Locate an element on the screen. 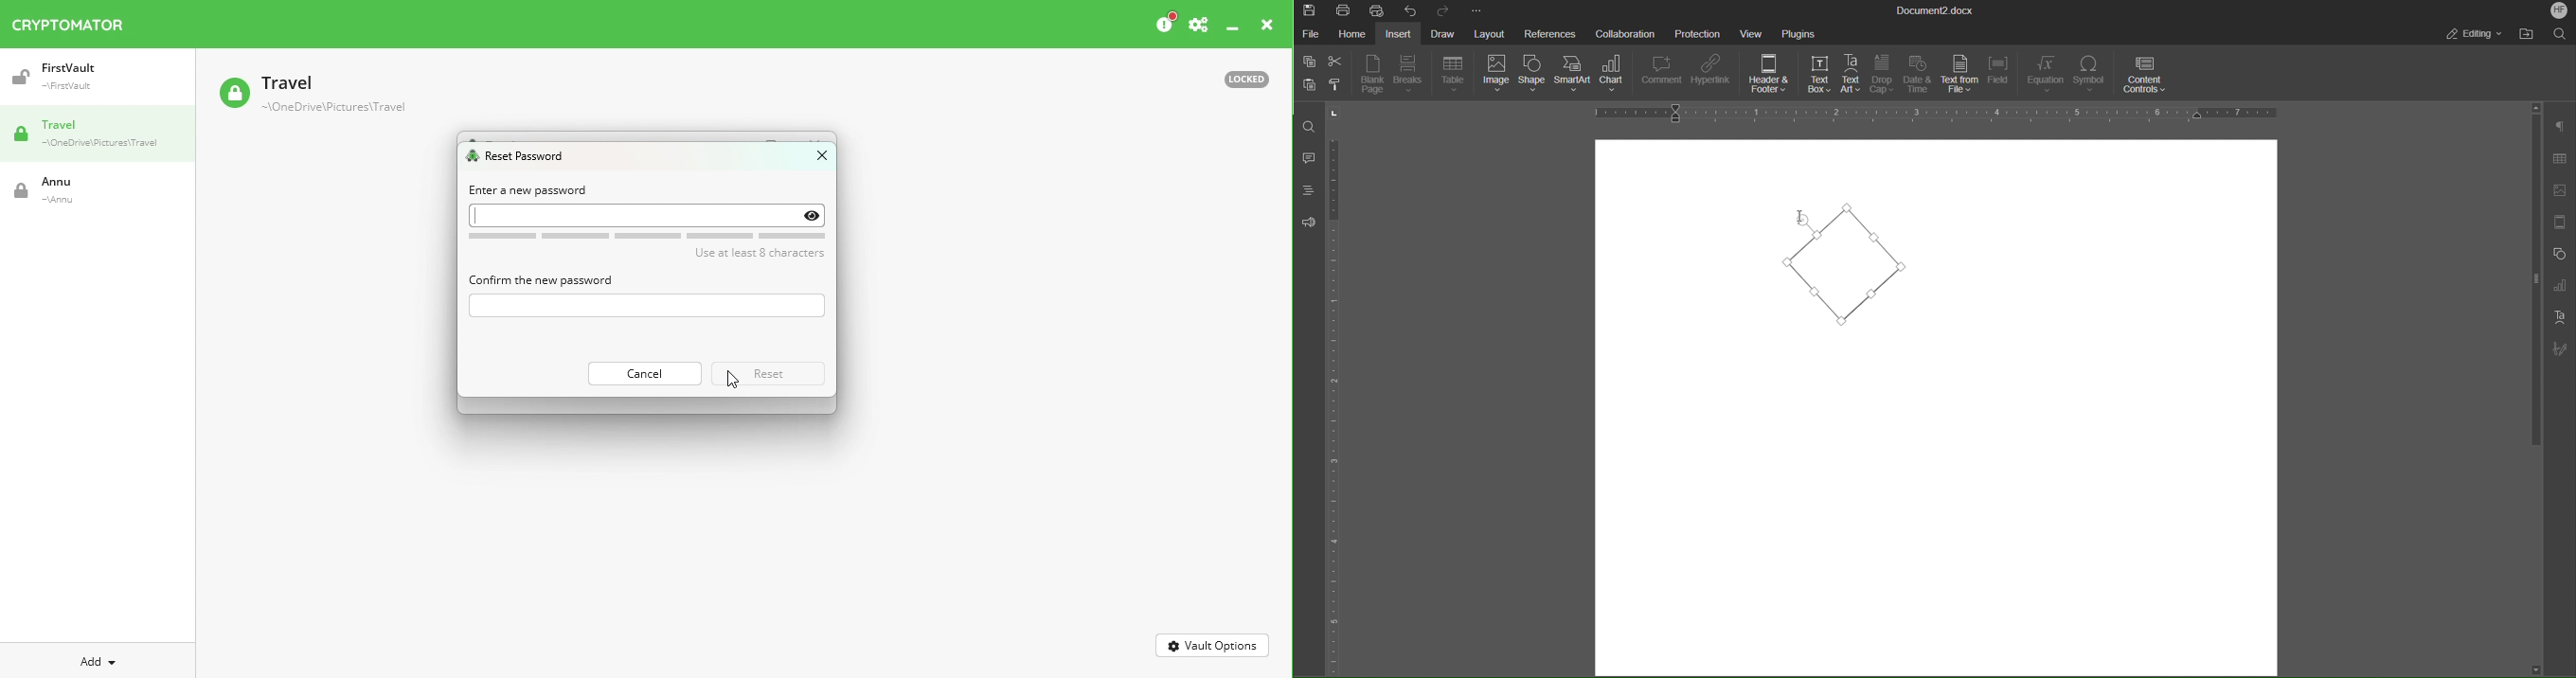  Copy is located at coordinates (1308, 60).